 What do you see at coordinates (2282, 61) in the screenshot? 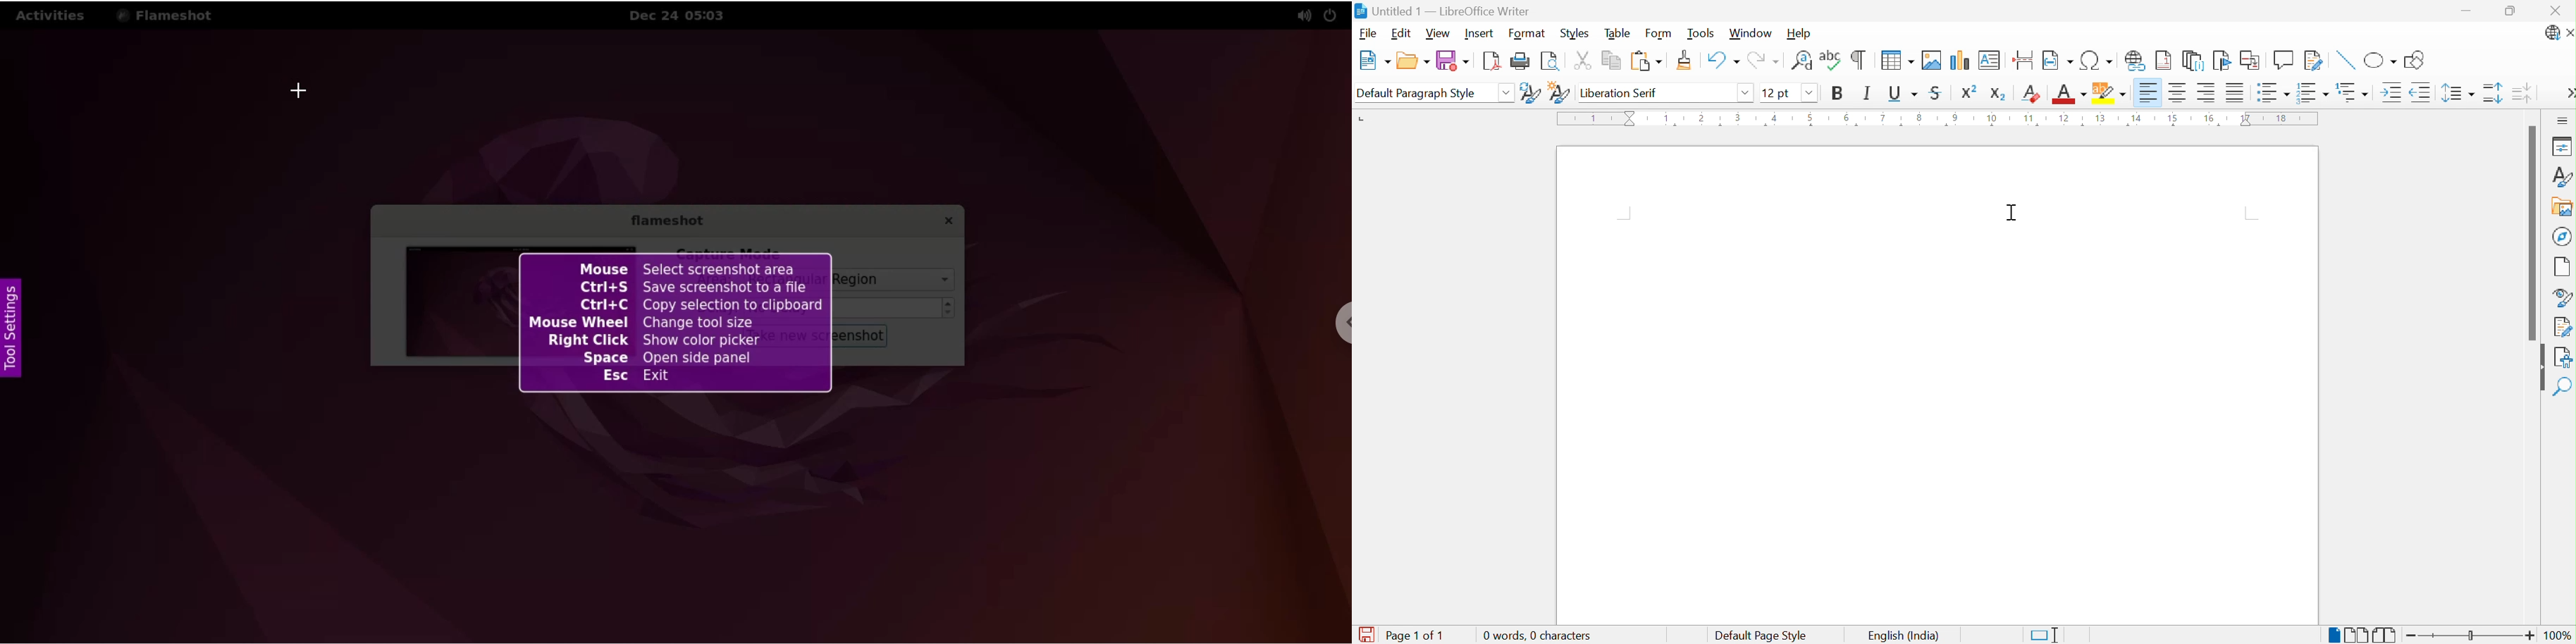
I see `Insert comment` at bounding box center [2282, 61].